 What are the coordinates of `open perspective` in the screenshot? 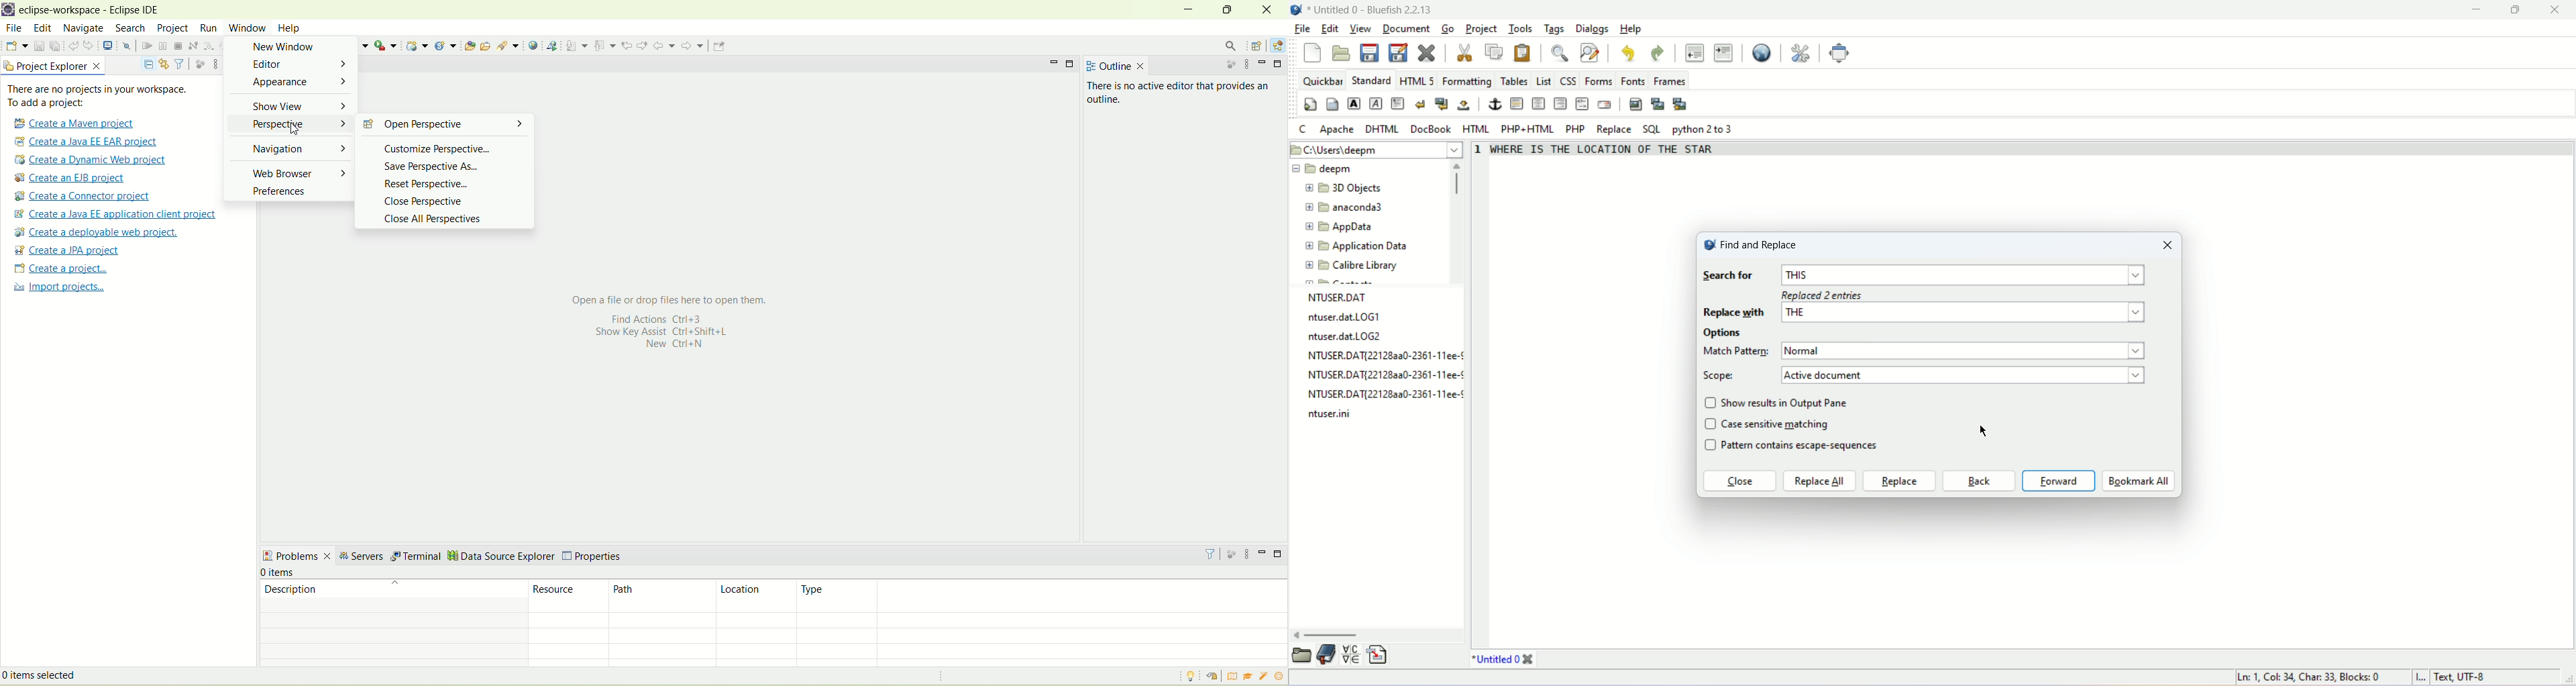 It's located at (1258, 45).